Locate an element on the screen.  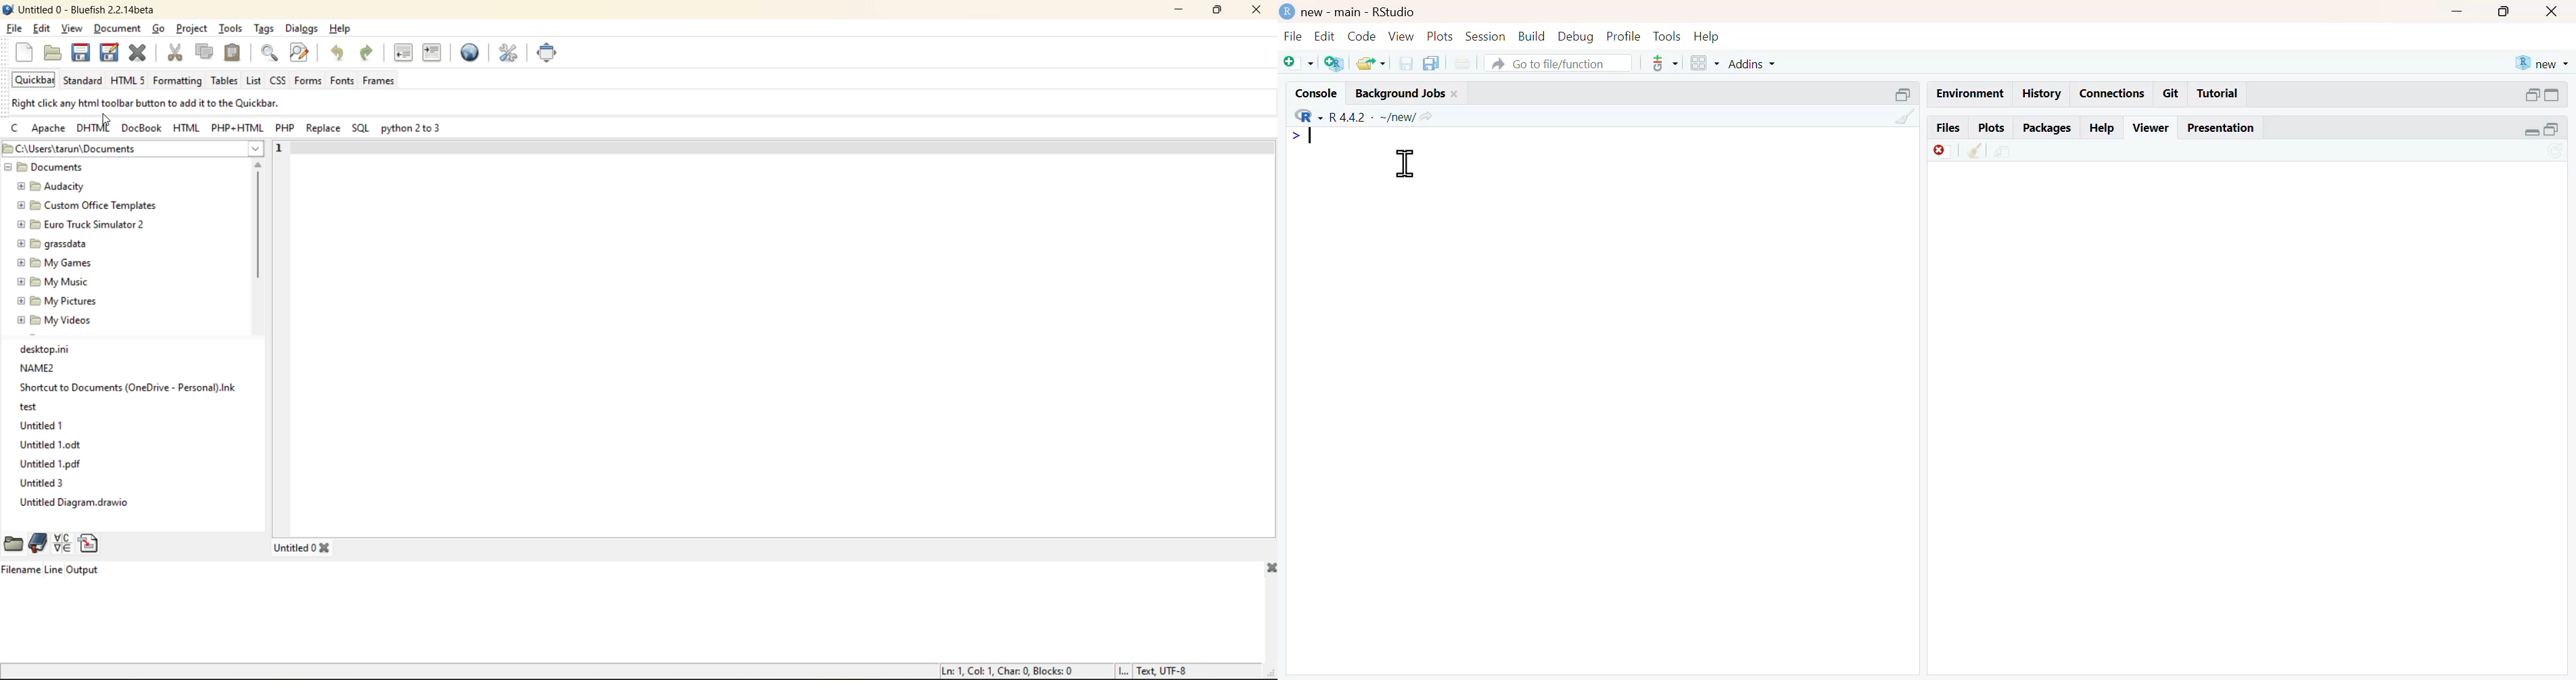
plots is located at coordinates (1442, 37).